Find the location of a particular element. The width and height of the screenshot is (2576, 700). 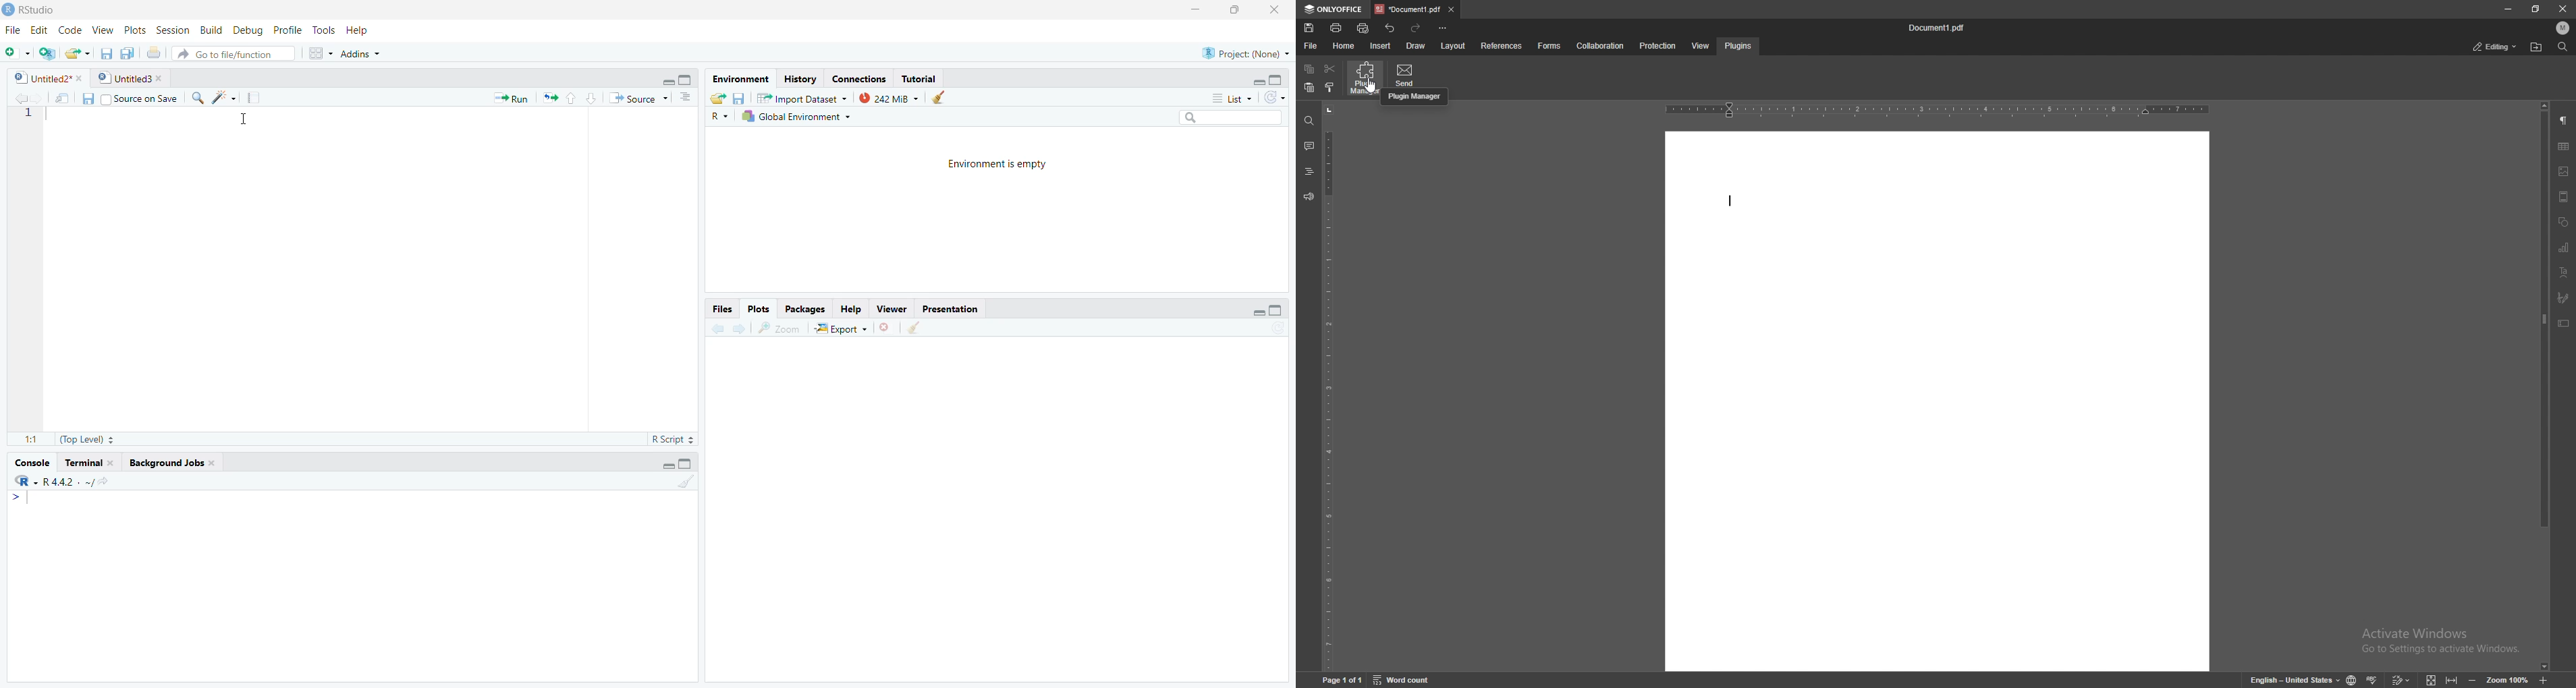

cleaner console is located at coordinates (686, 482).